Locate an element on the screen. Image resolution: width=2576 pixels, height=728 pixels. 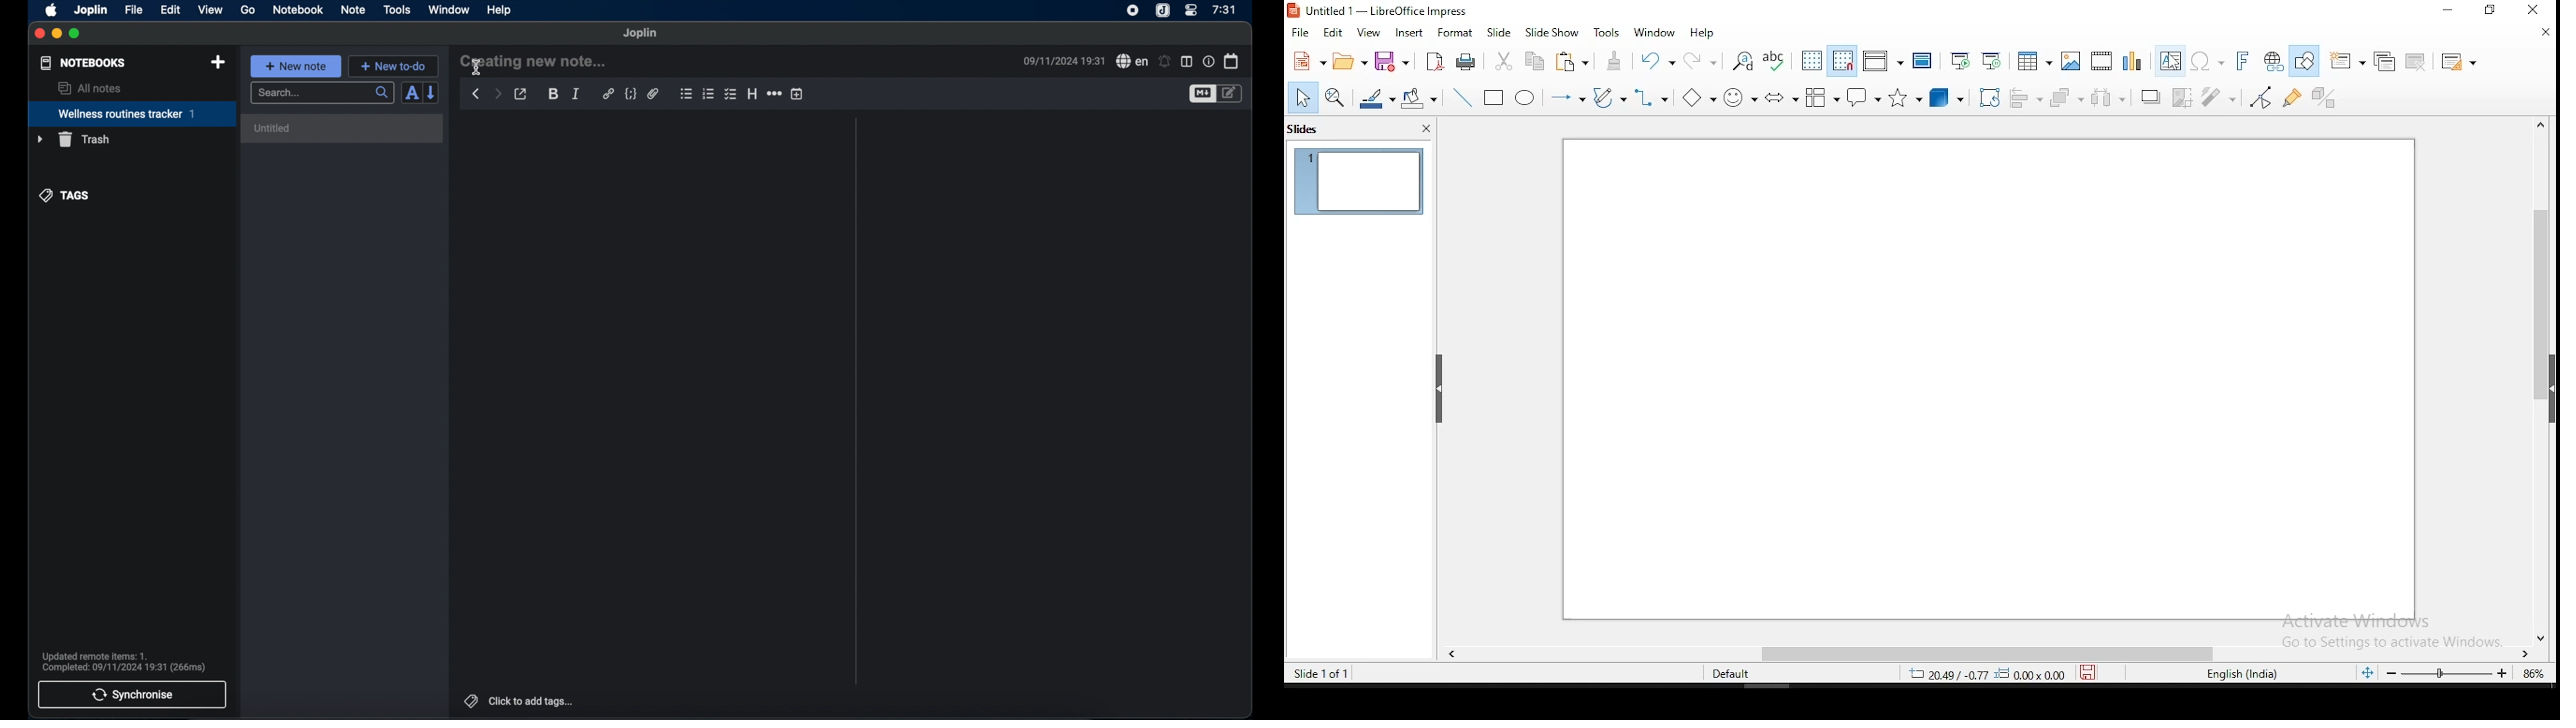
export as pdf is located at coordinates (1436, 62).